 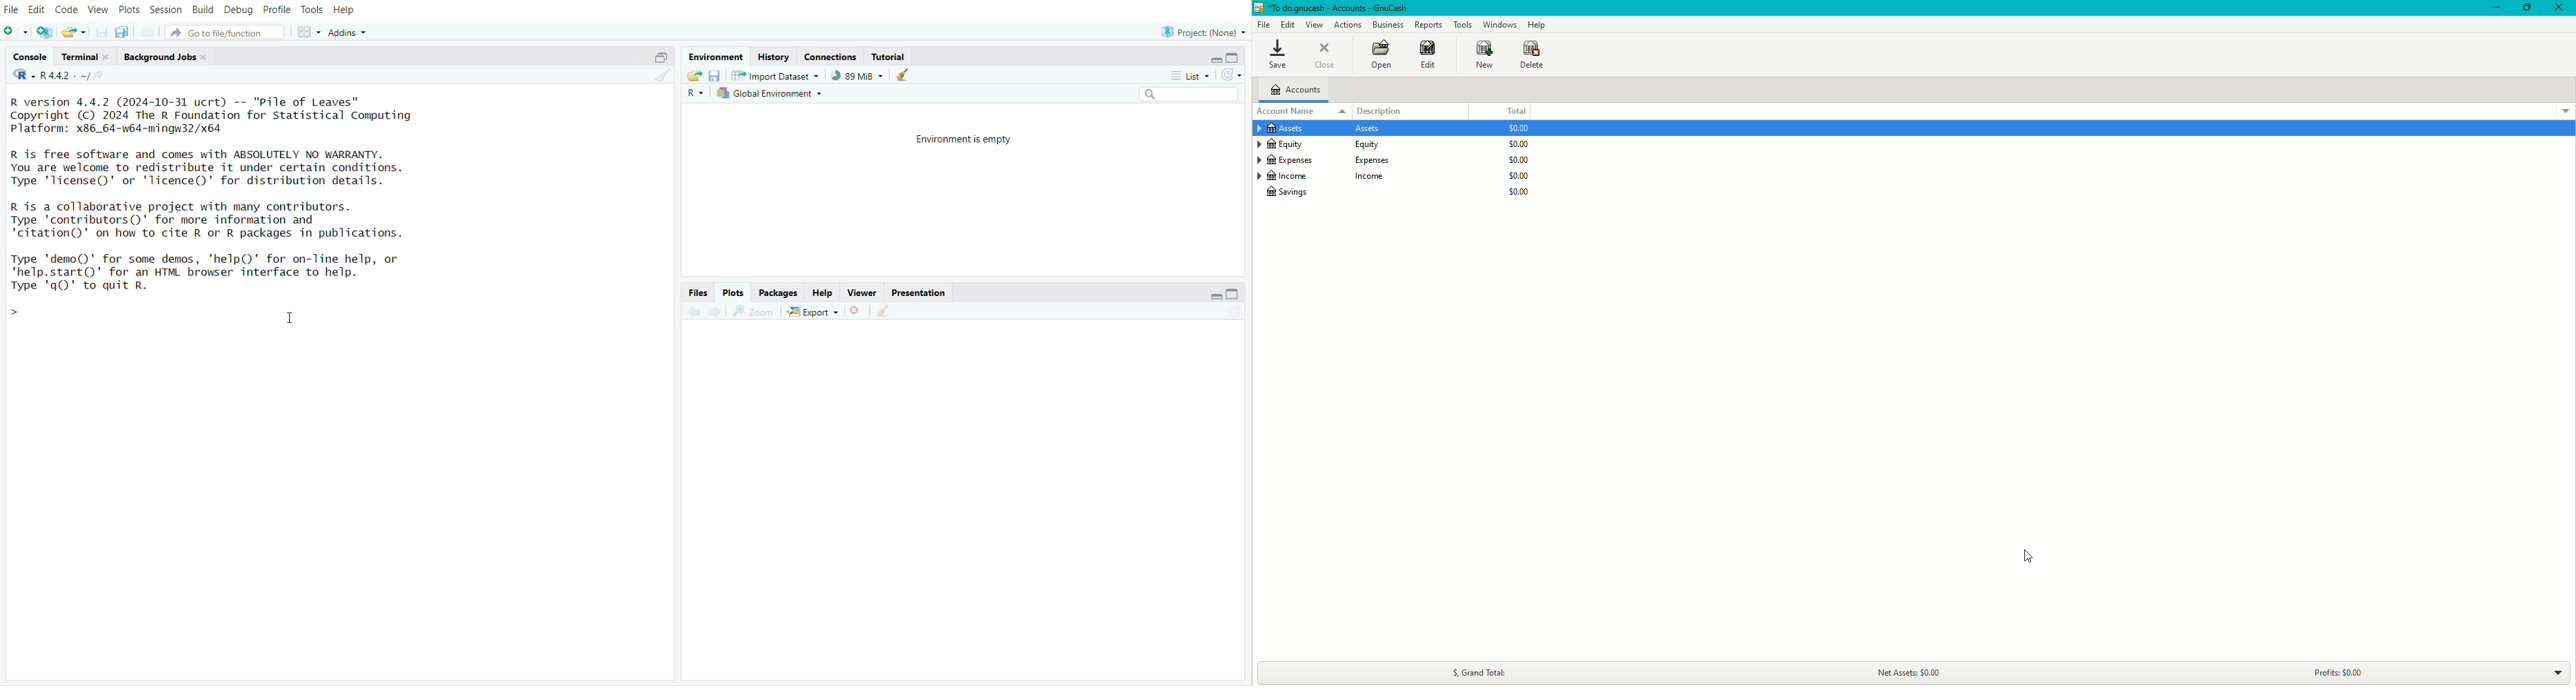 I want to click on Maximize, so click(x=660, y=56).